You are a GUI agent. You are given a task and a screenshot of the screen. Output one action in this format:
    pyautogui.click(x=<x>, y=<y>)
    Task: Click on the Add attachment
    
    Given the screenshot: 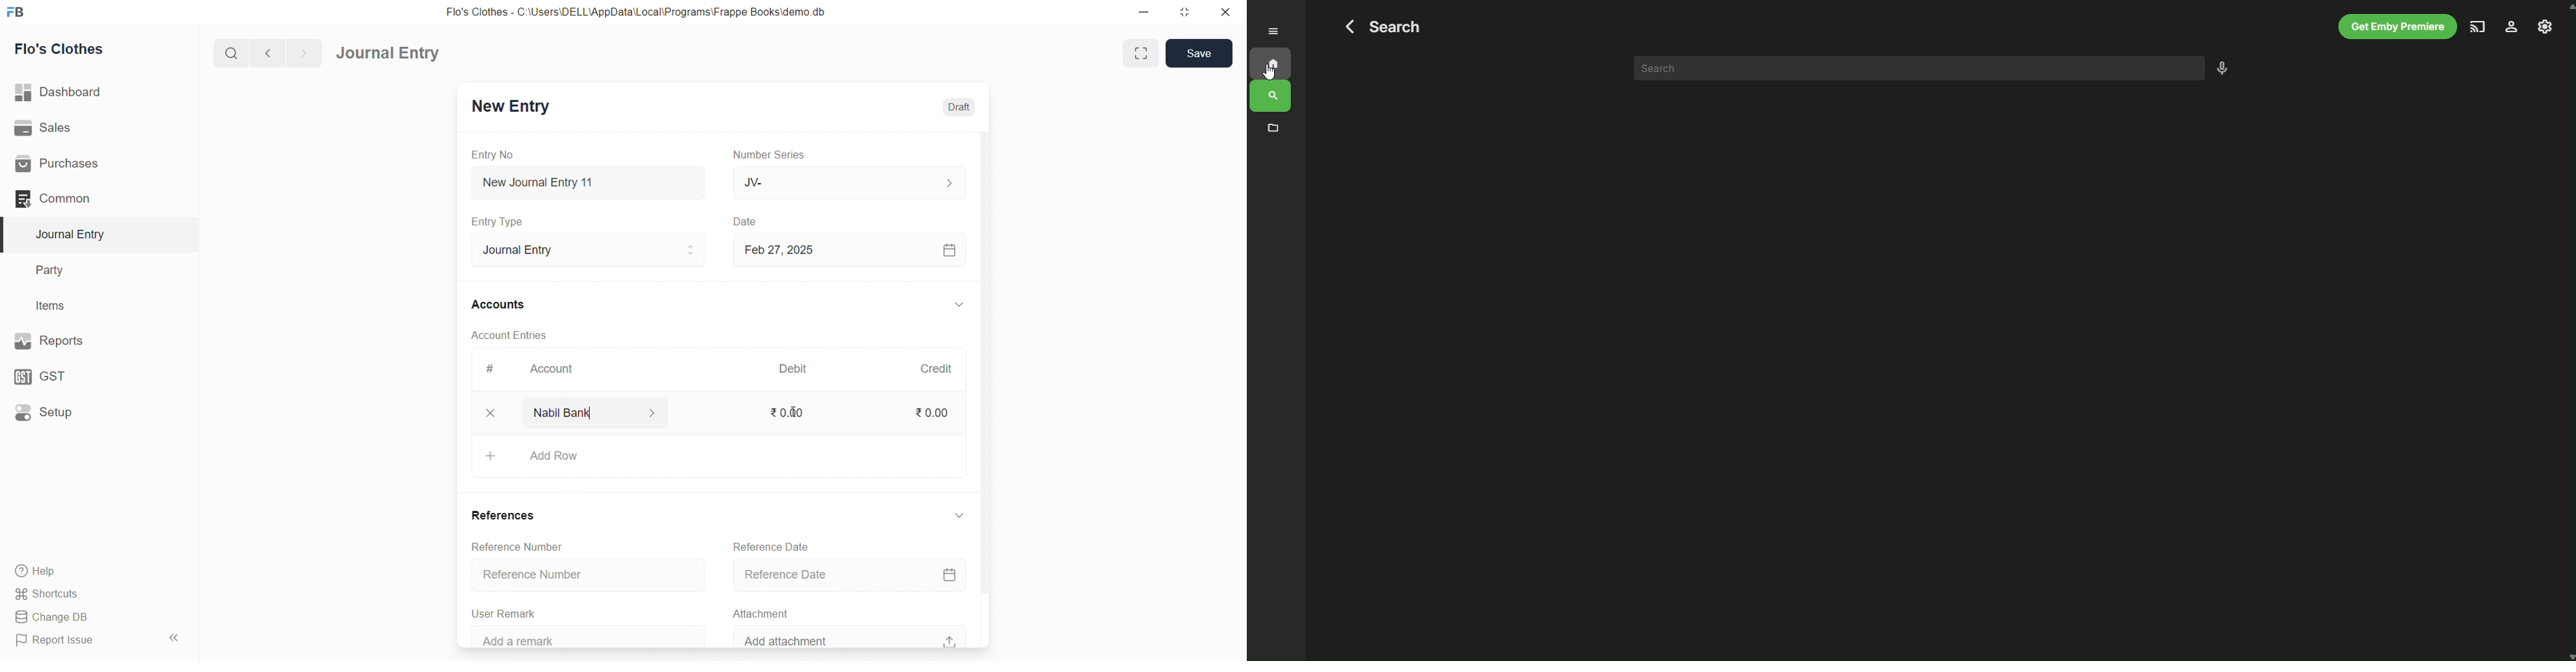 What is the action you would take?
    pyautogui.click(x=853, y=636)
    